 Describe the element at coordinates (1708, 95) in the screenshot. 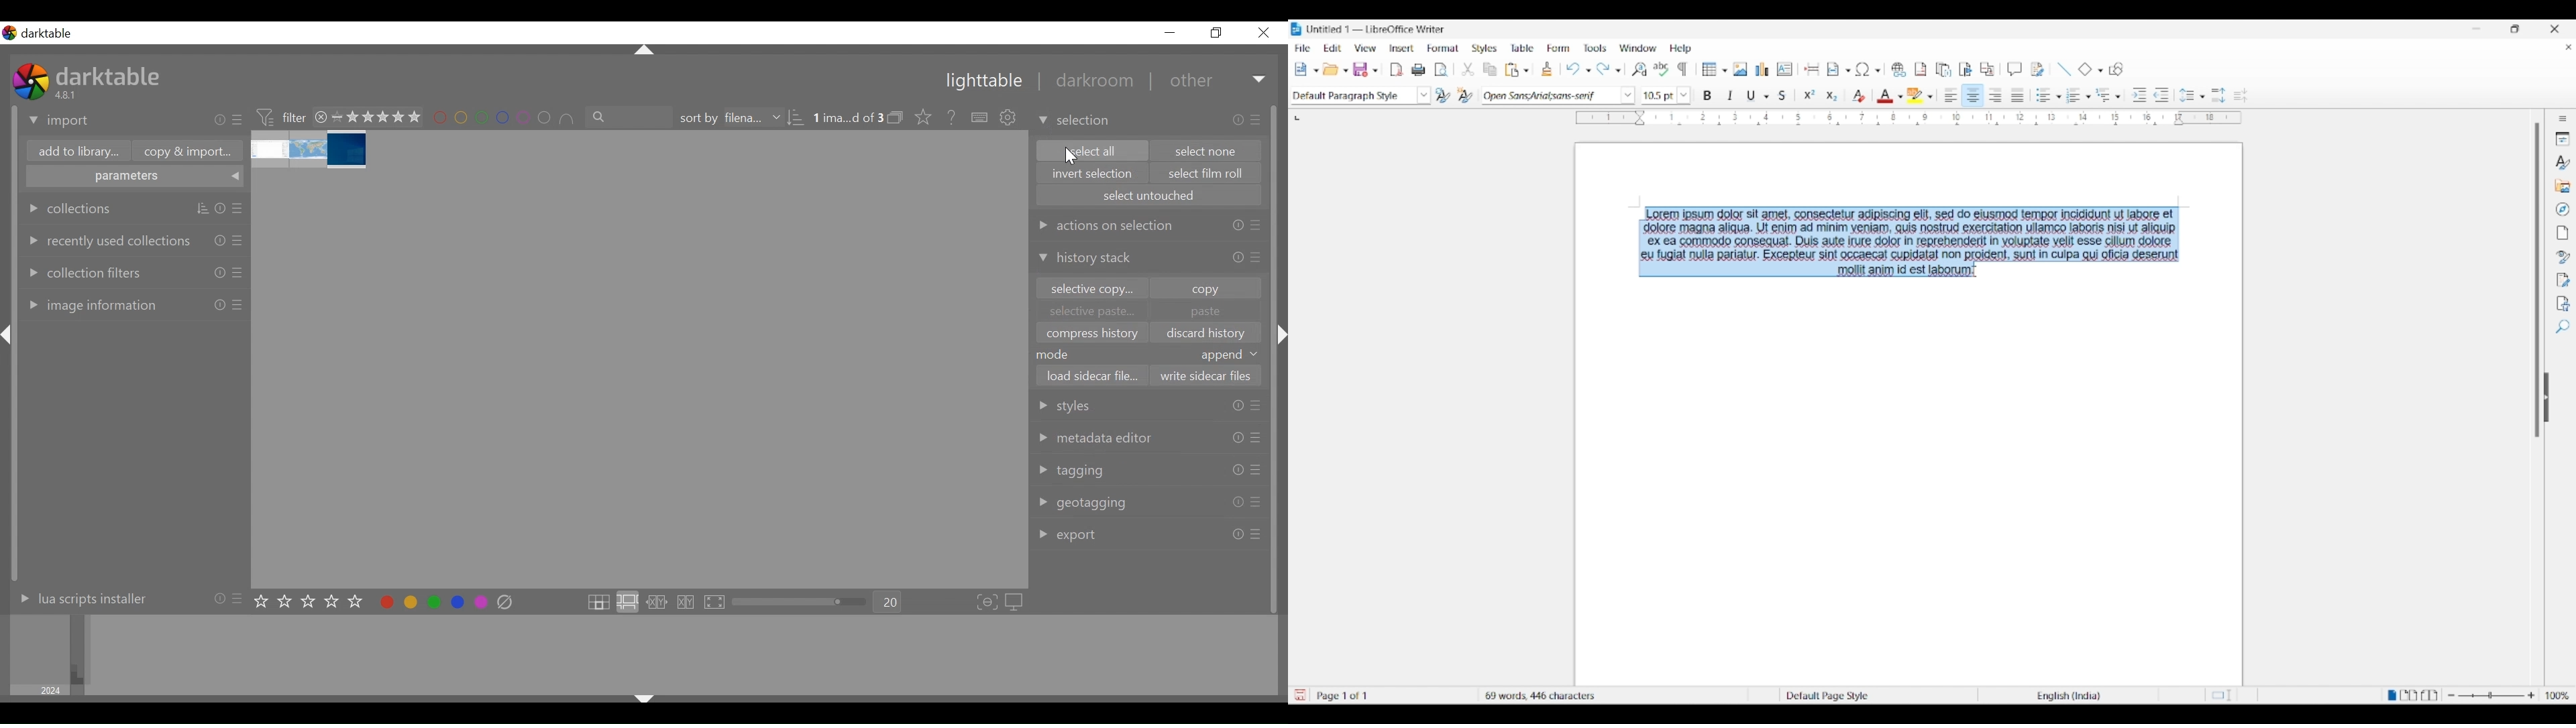

I see `Bold` at that location.